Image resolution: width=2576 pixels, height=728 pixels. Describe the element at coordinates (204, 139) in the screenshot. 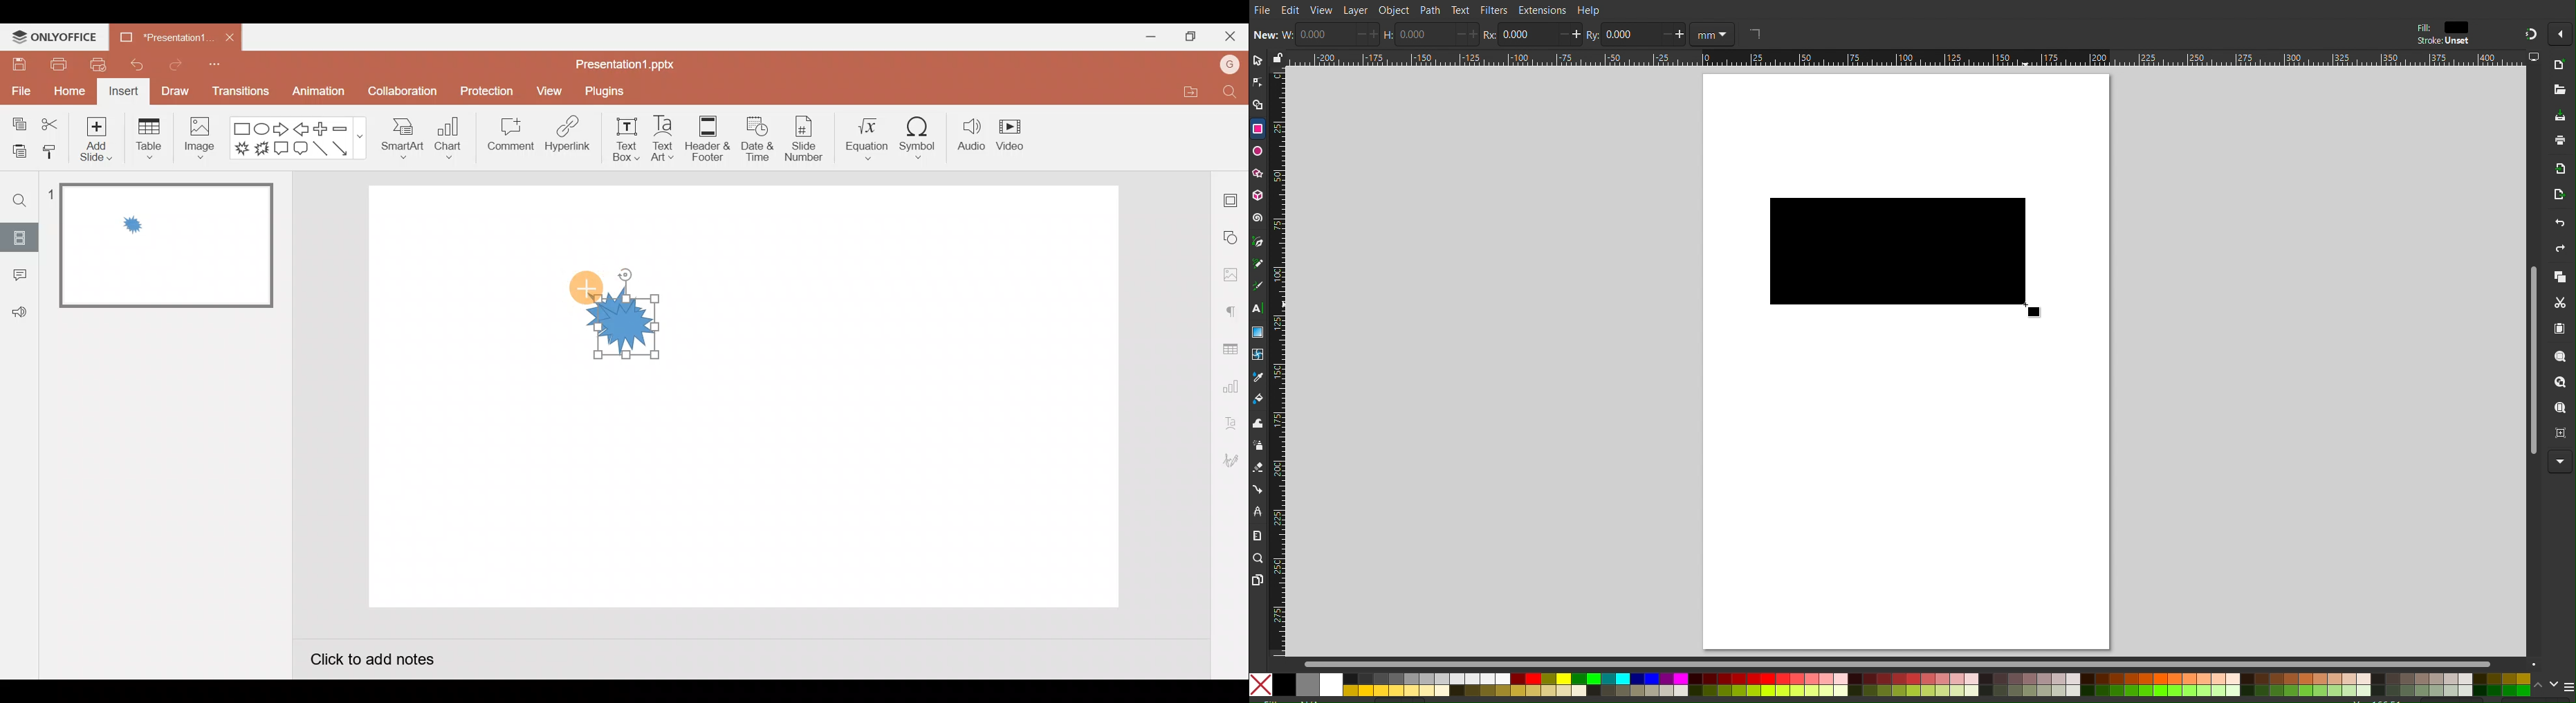

I see `Image` at that location.